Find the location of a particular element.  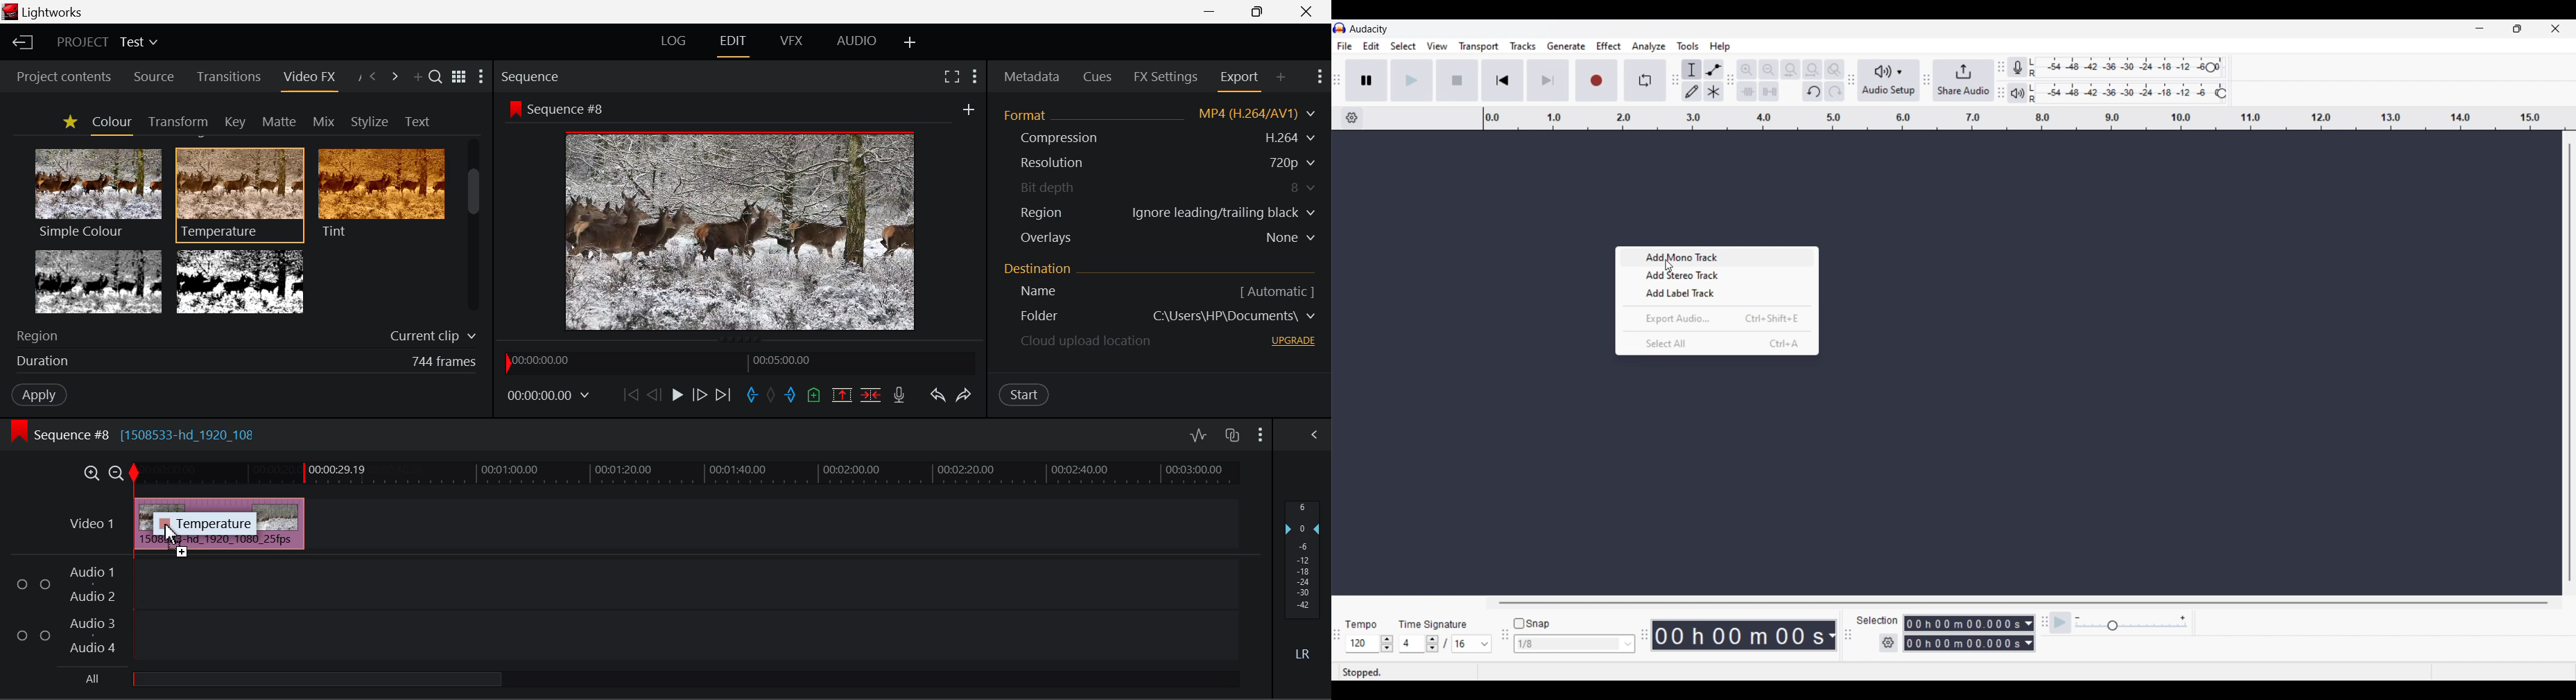

Record/Record new track is located at coordinates (1597, 80).